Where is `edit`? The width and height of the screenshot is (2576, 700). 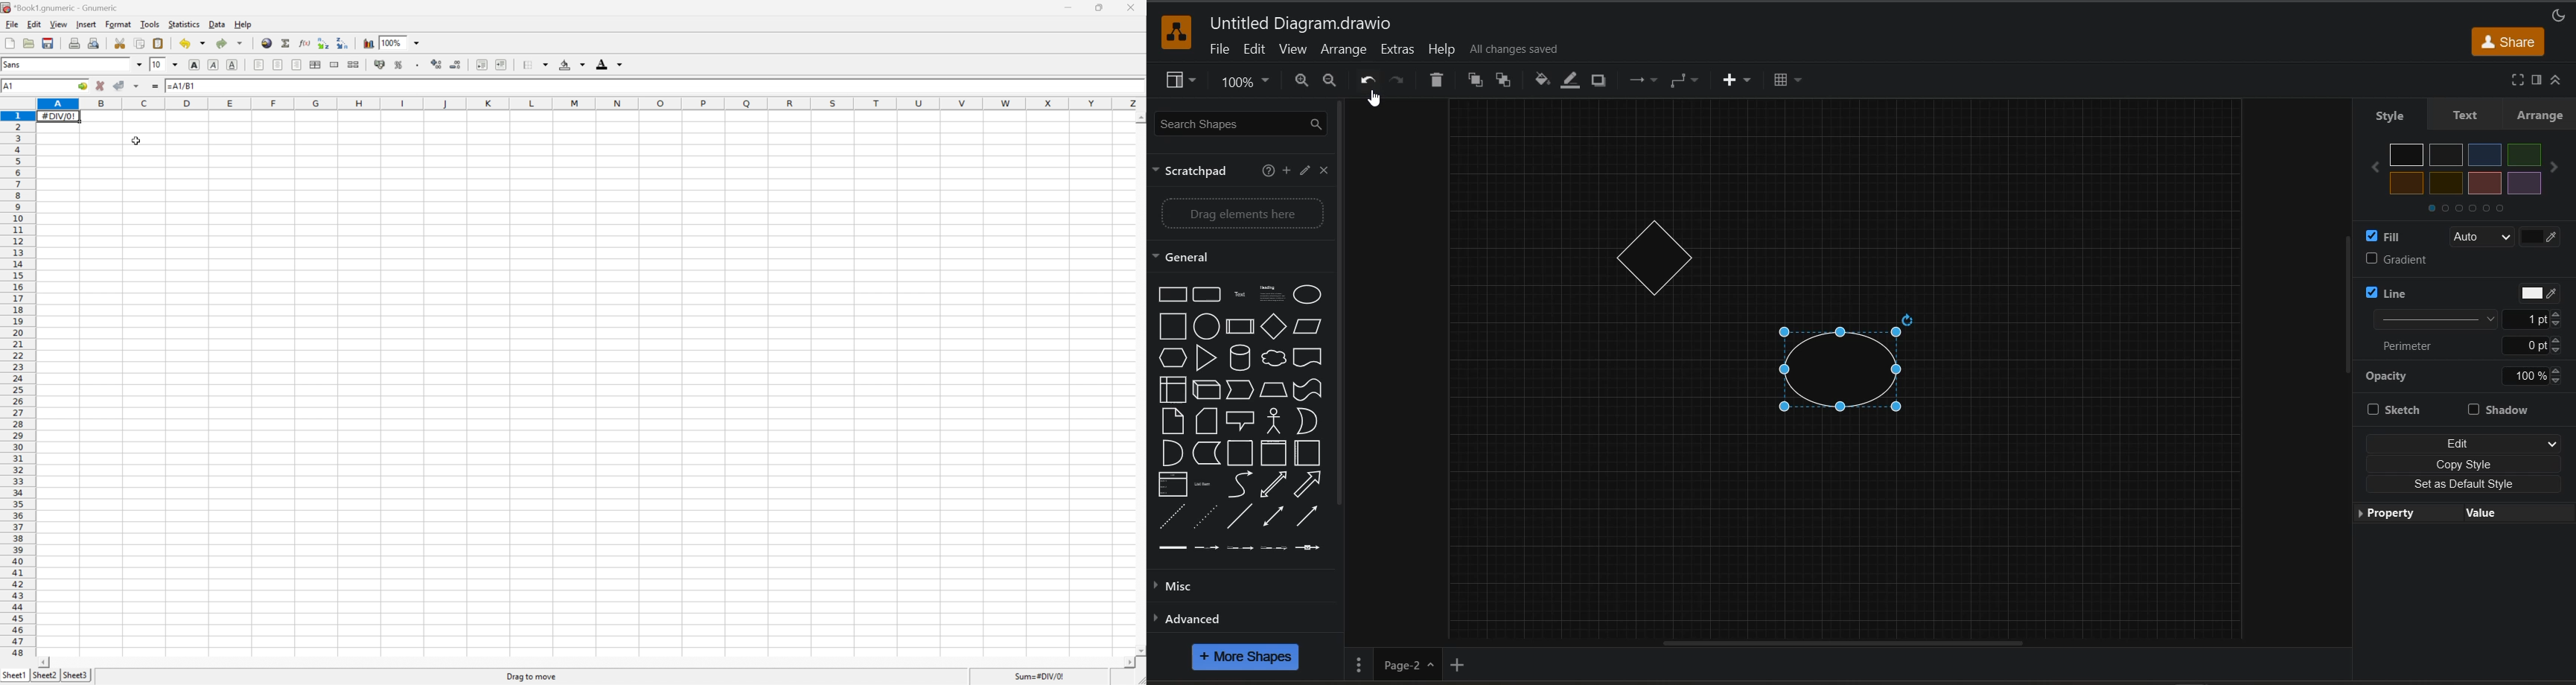
edit is located at coordinates (2468, 441).